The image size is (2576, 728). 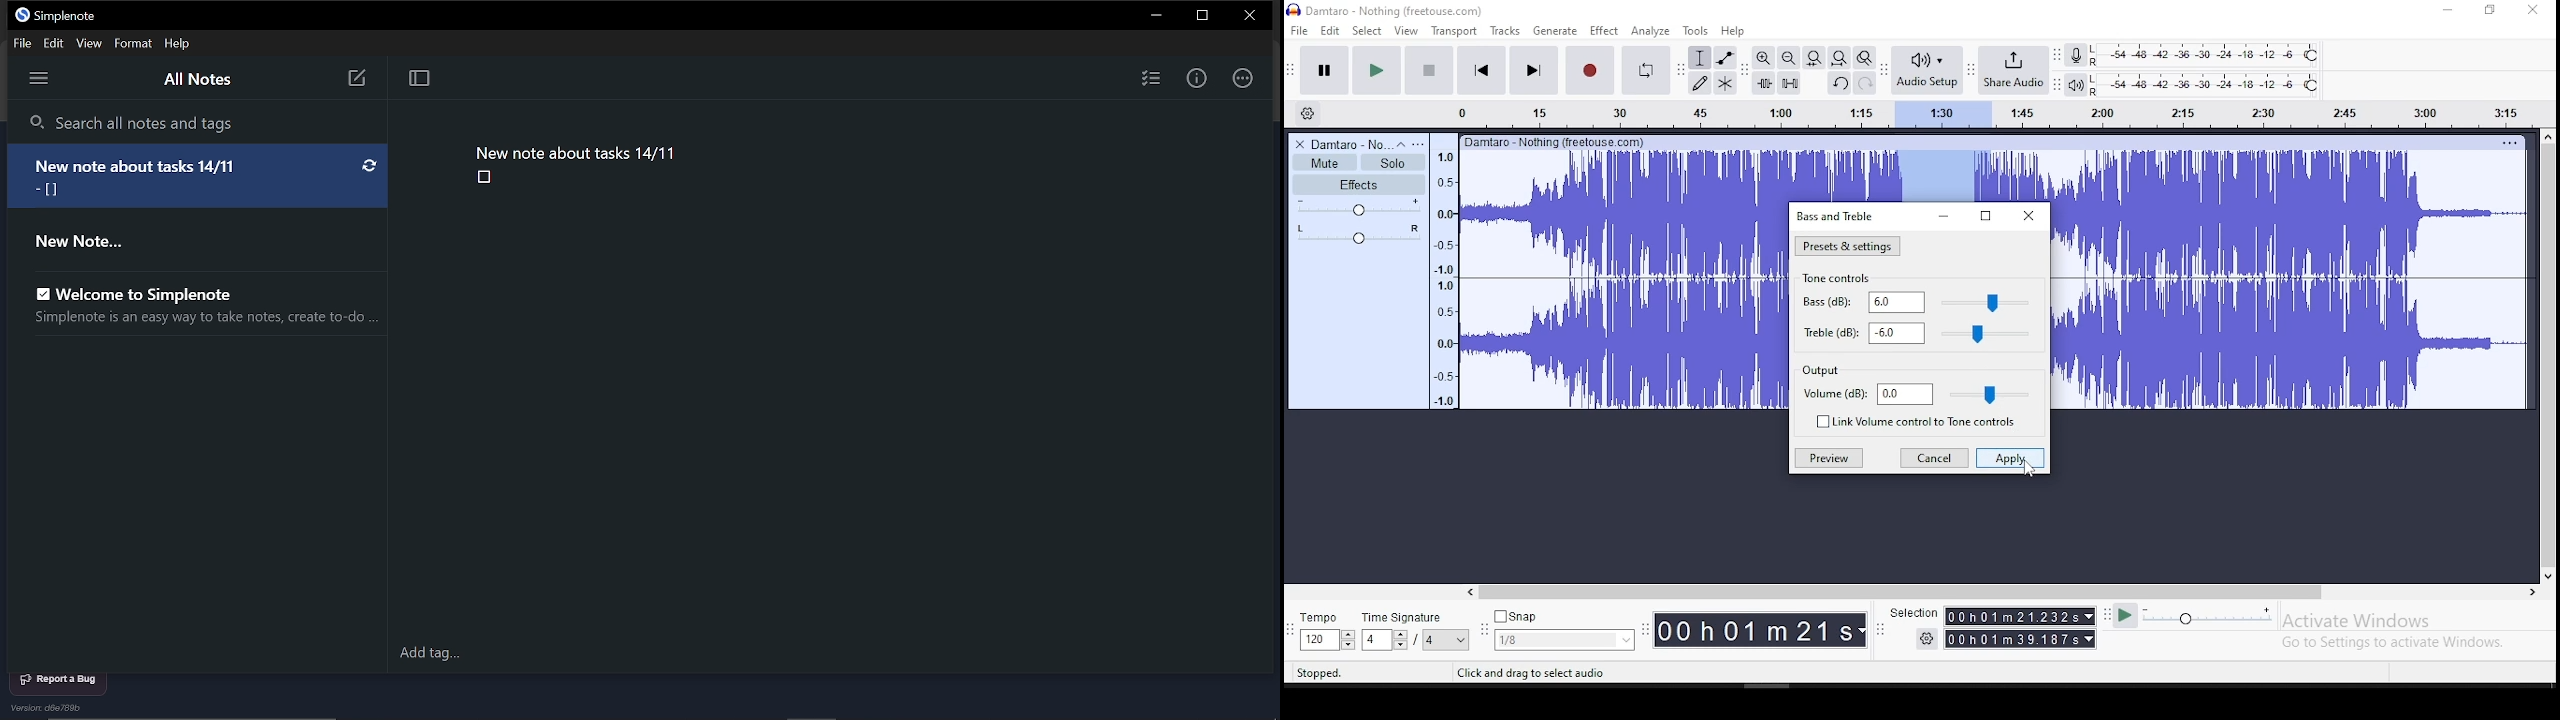 What do you see at coordinates (198, 321) in the screenshot?
I see `Simpienote Is an easy way to take notes, create to-do ...` at bounding box center [198, 321].